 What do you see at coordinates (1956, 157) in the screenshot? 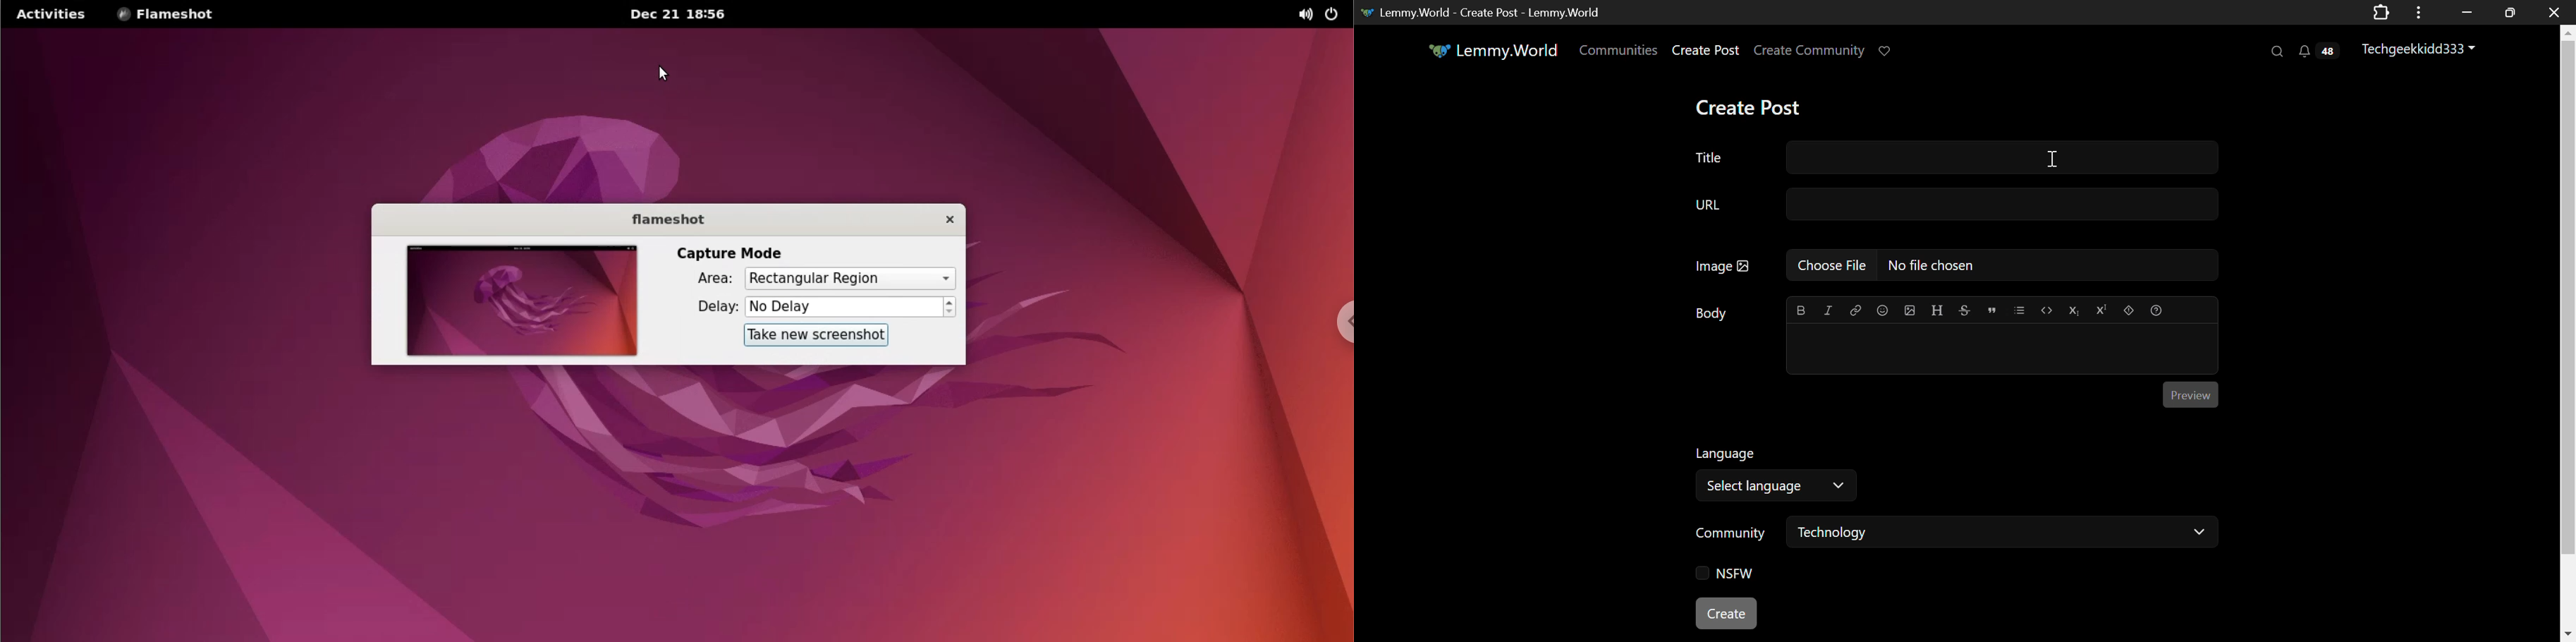
I see `Title` at bounding box center [1956, 157].